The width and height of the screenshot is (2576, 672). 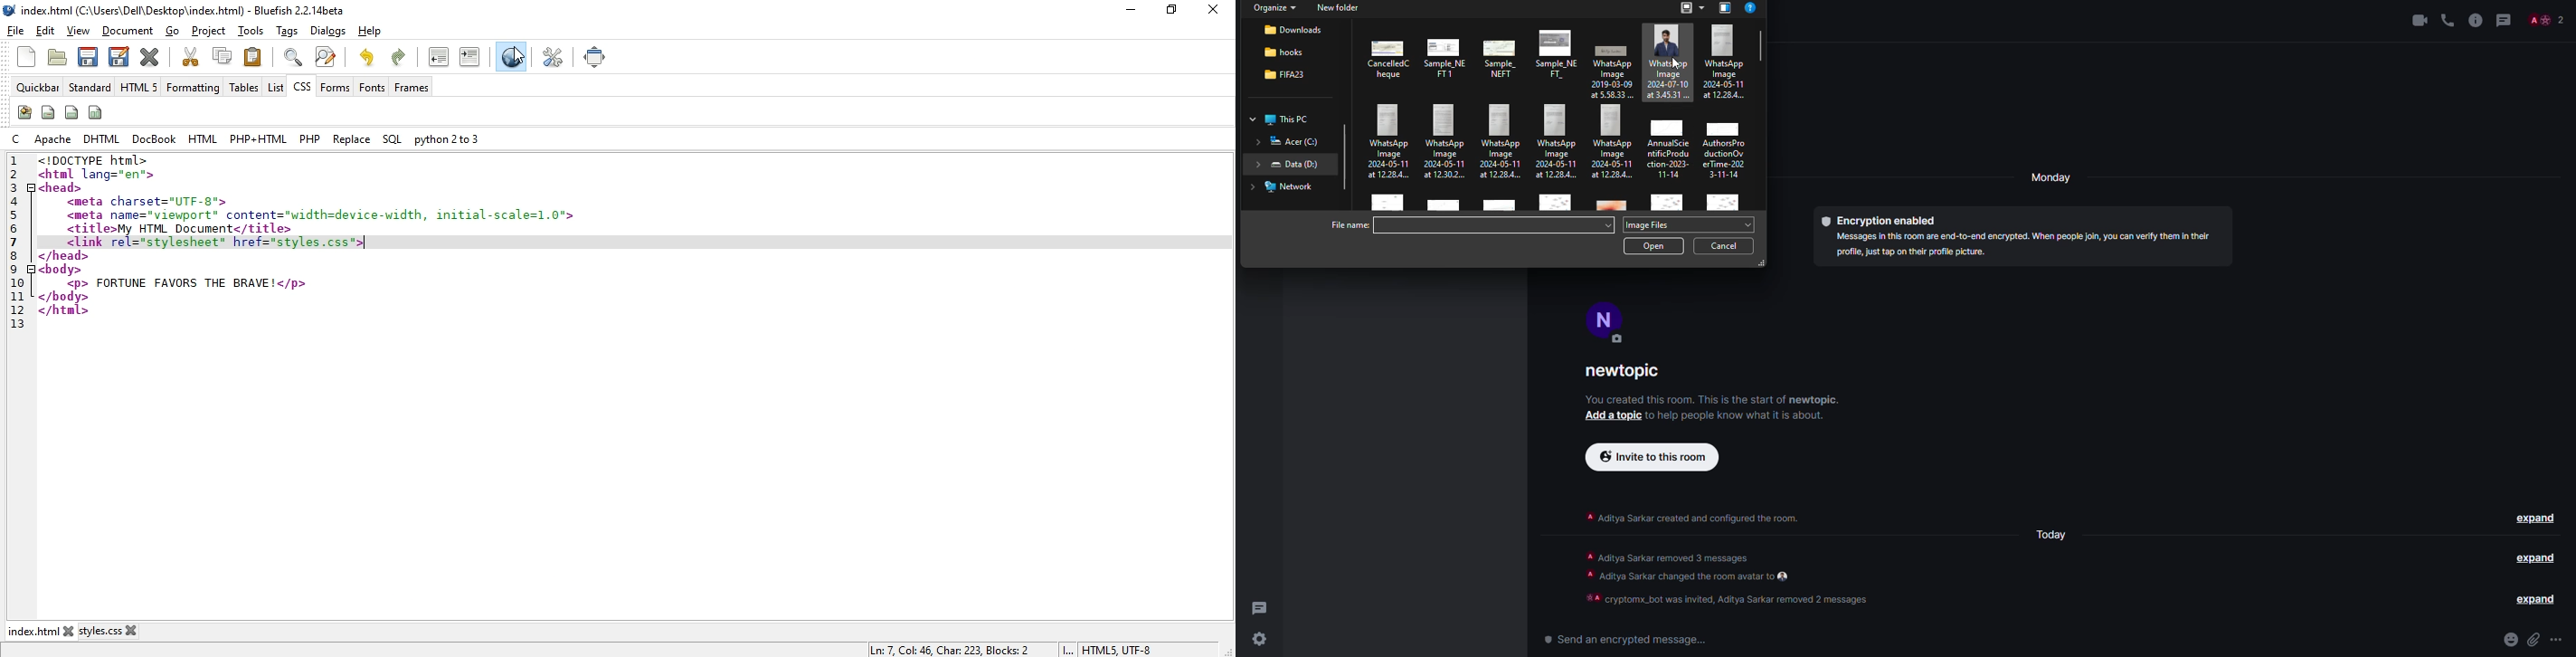 I want to click on click to select, so click(x=1389, y=145).